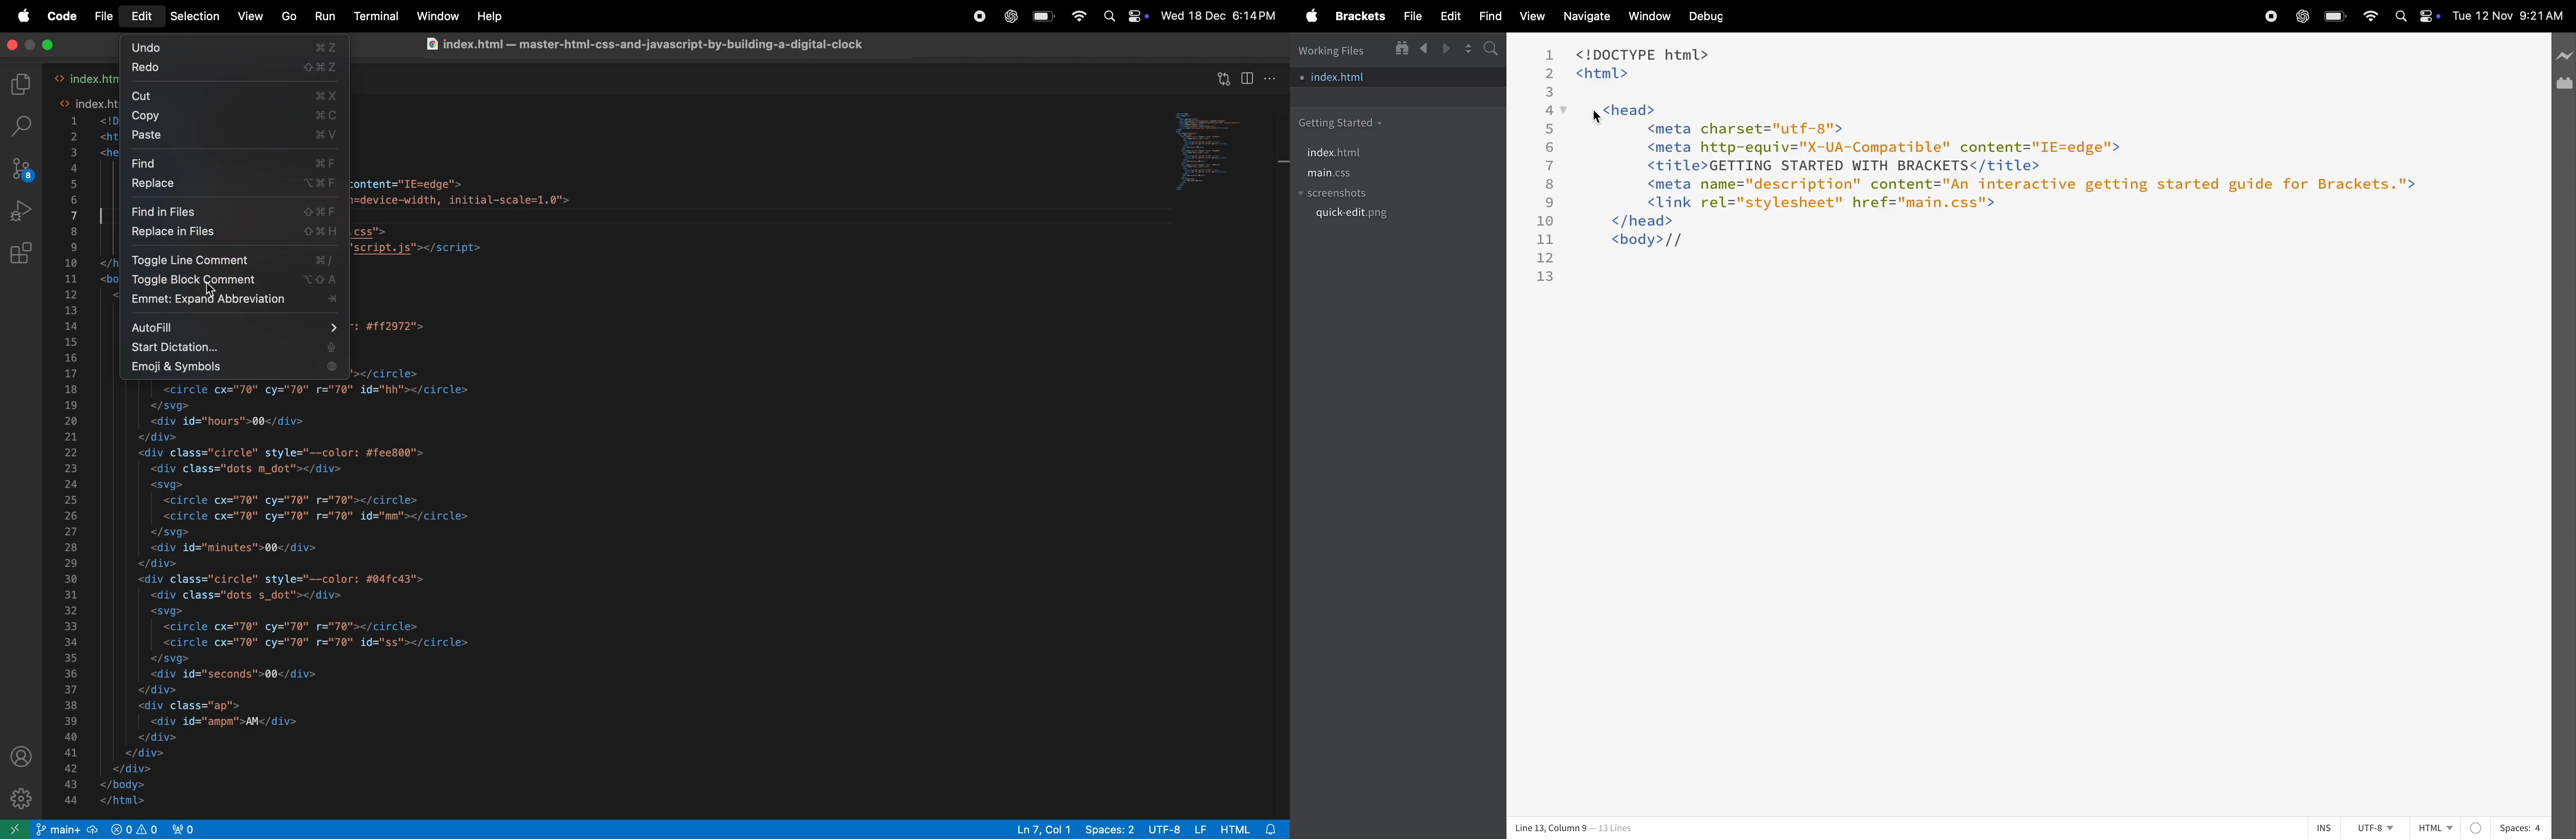 Image resolution: width=2576 pixels, height=840 pixels. I want to click on file, so click(662, 44).